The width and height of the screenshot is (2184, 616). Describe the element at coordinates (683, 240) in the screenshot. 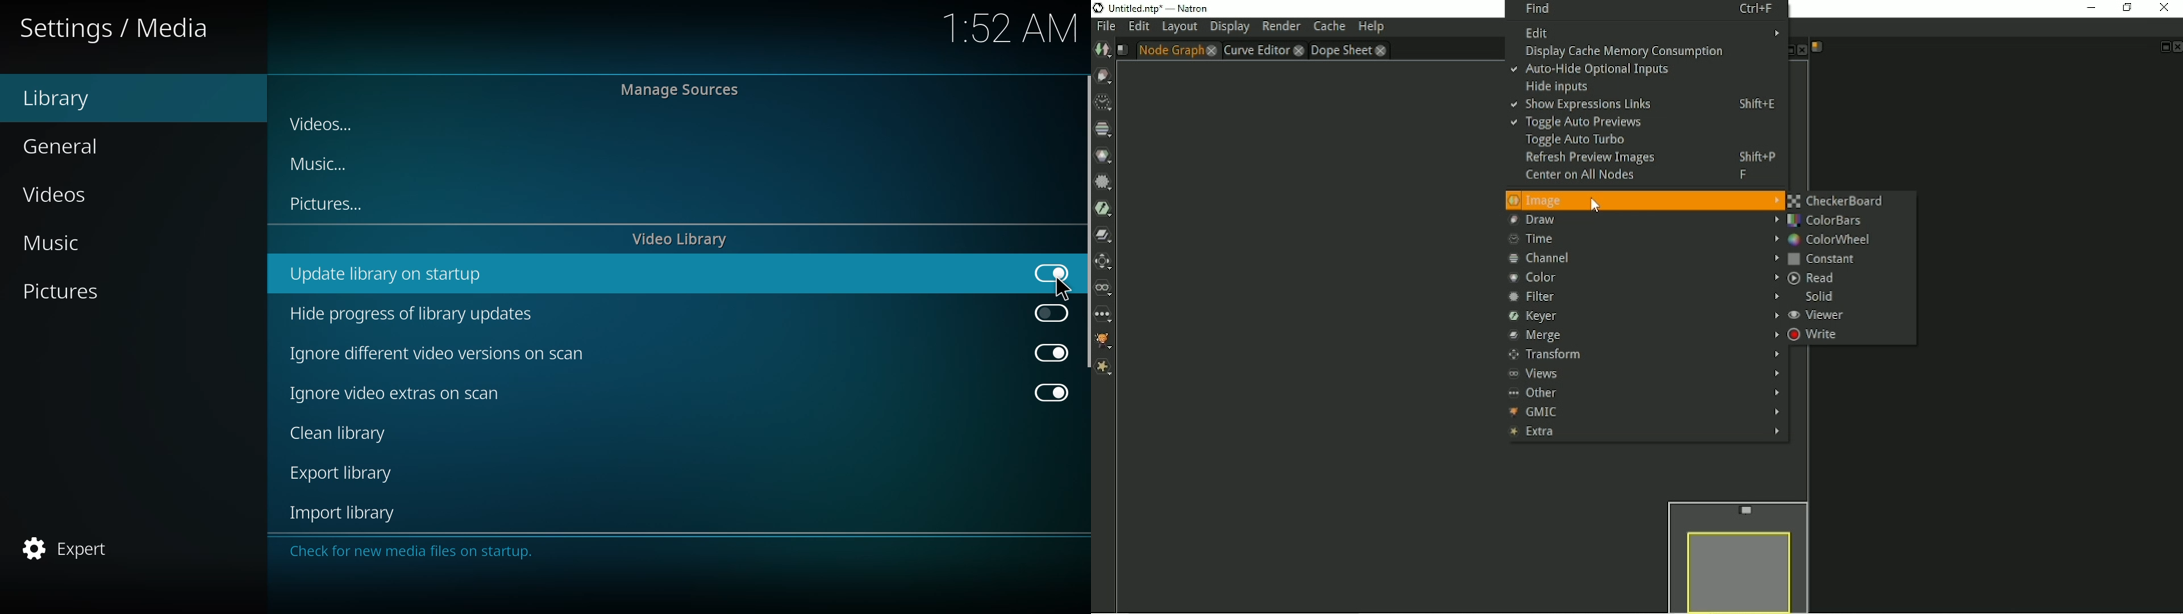

I see `video library` at that location.